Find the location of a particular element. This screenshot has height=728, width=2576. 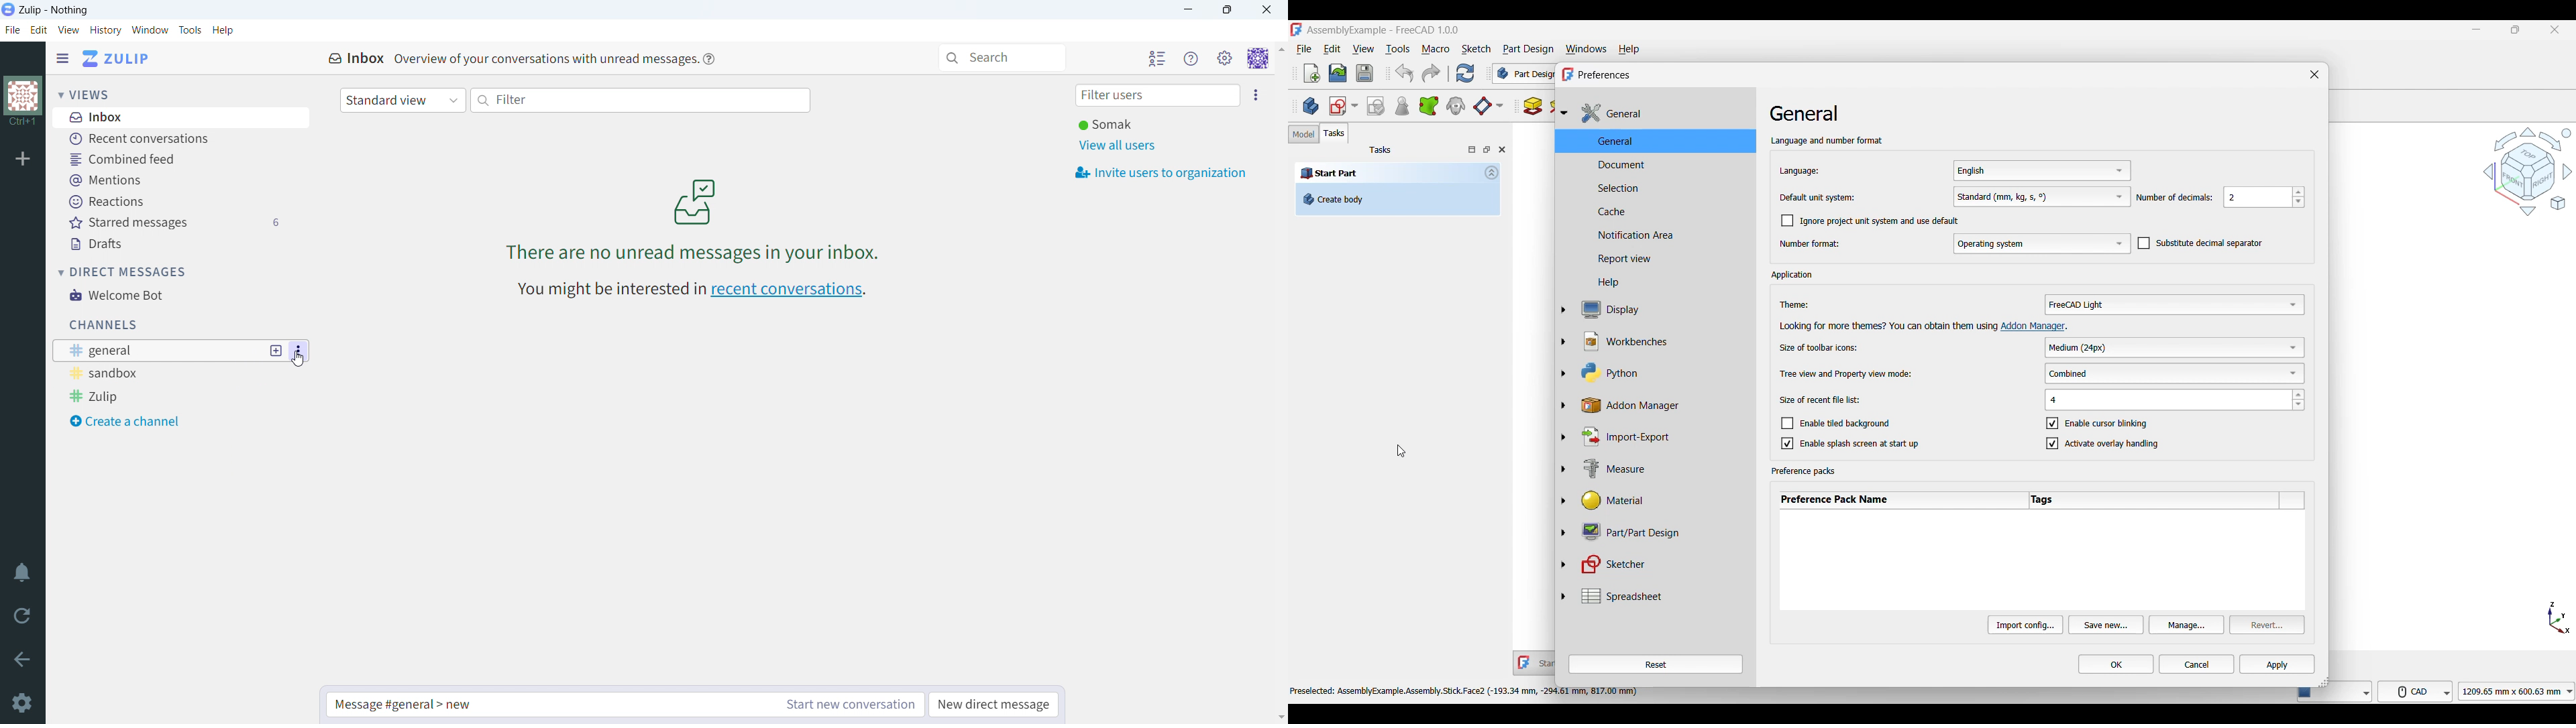

Sketcher is located at coordinates (1661, 564).